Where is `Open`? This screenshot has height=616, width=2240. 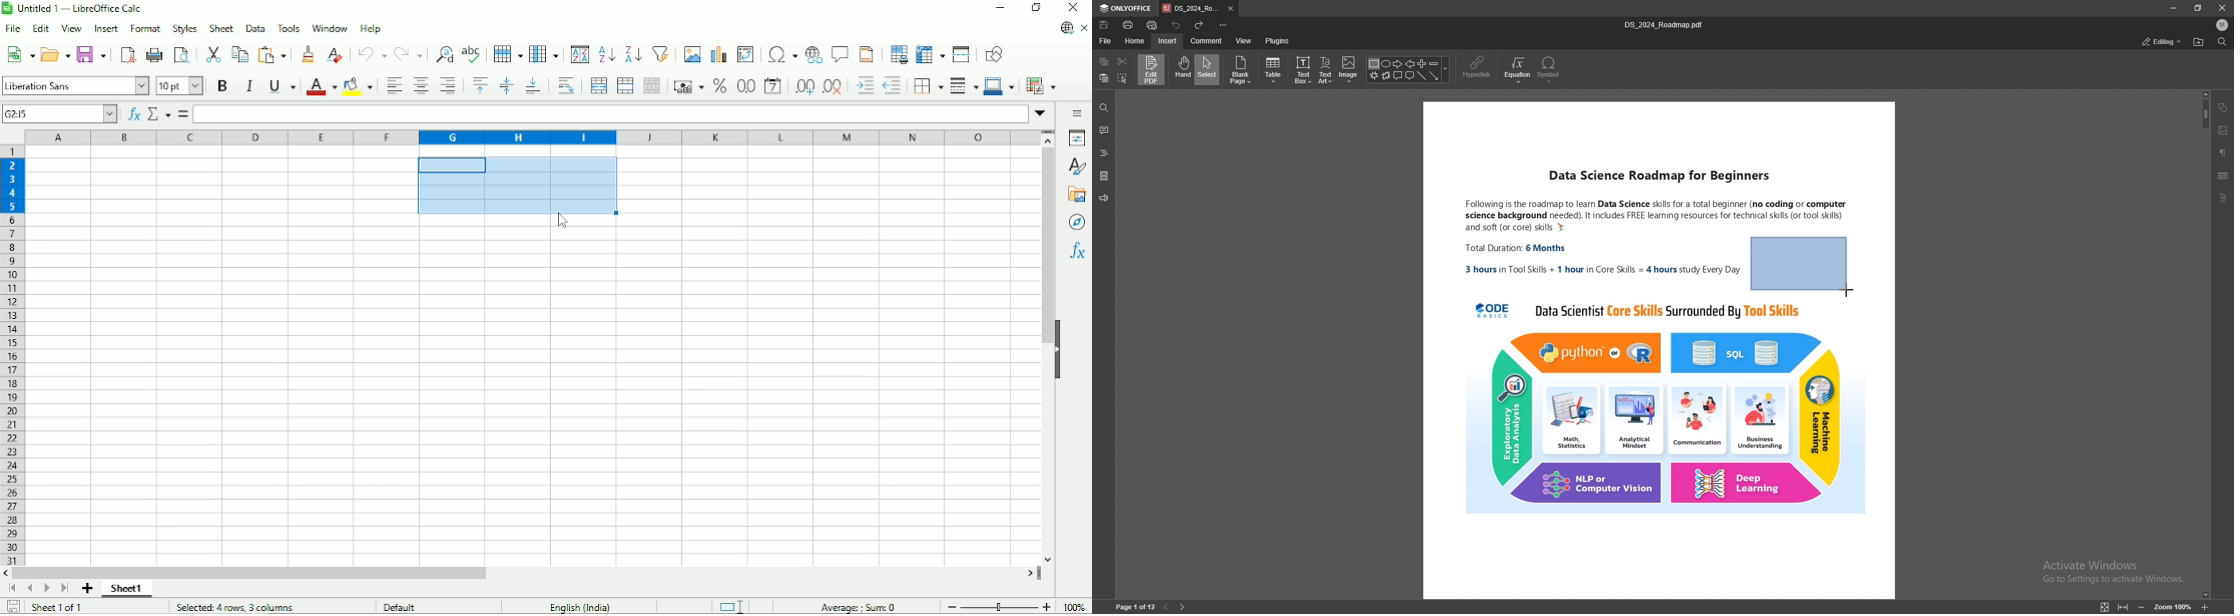 Open is located at coordinates (55, 54).